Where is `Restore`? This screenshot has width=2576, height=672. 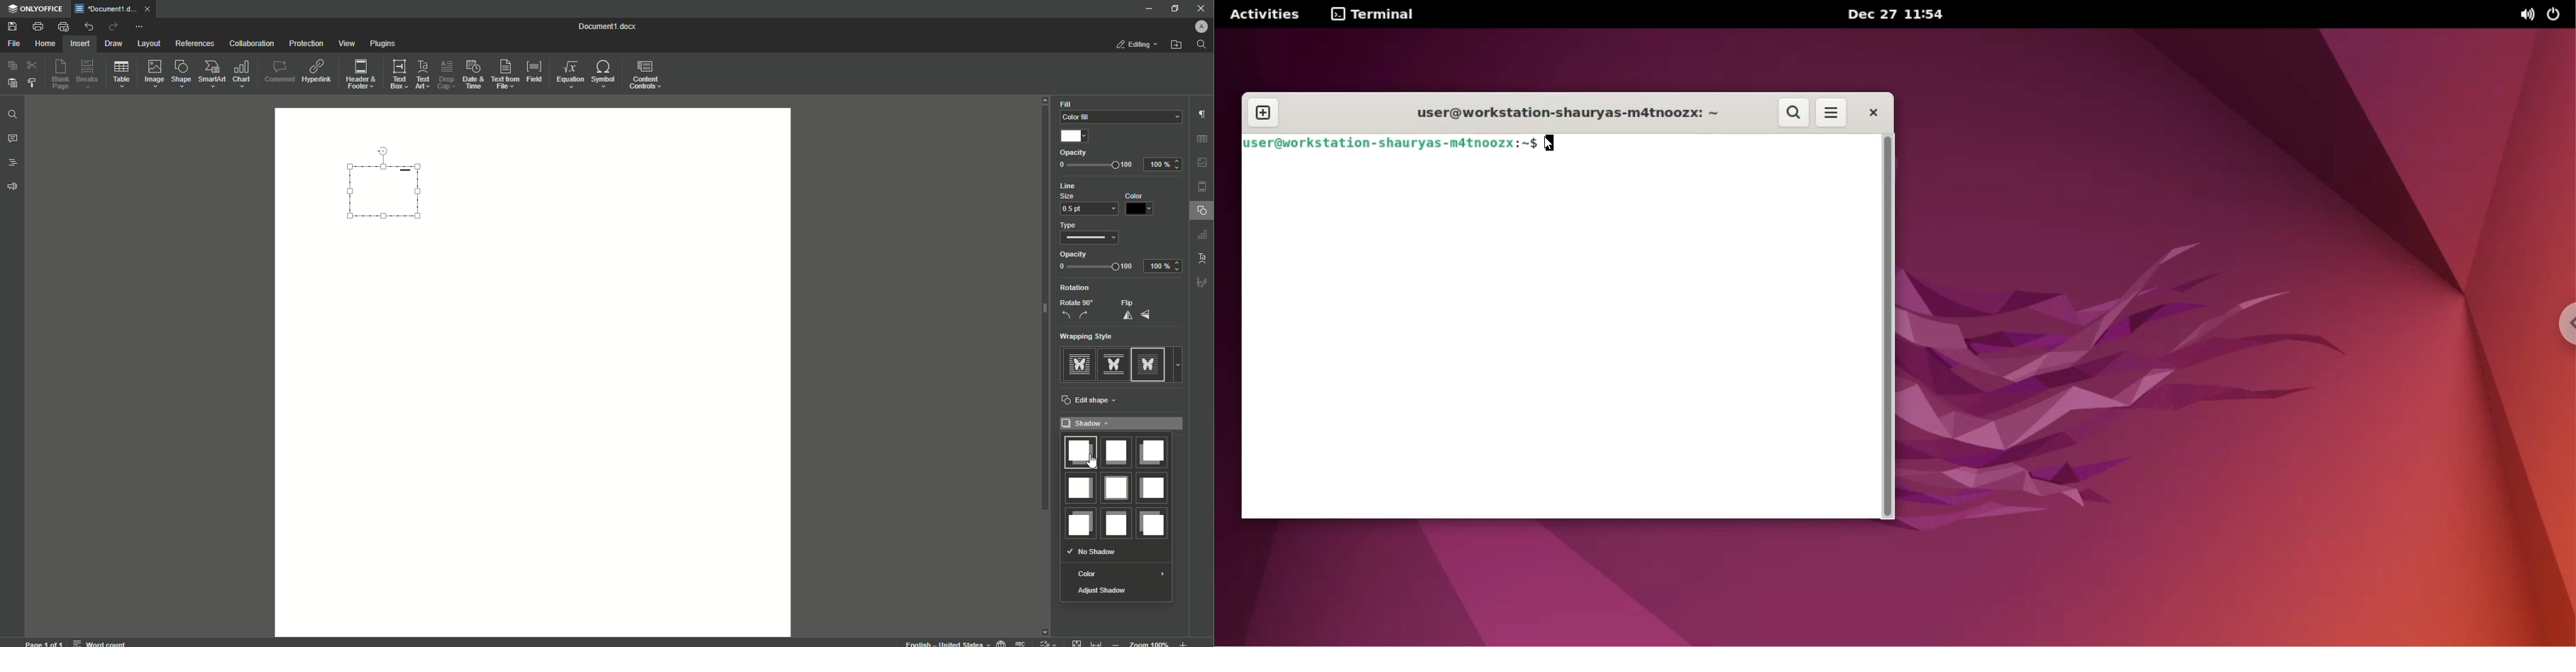
Restore is located at coordinates (1173, 9).